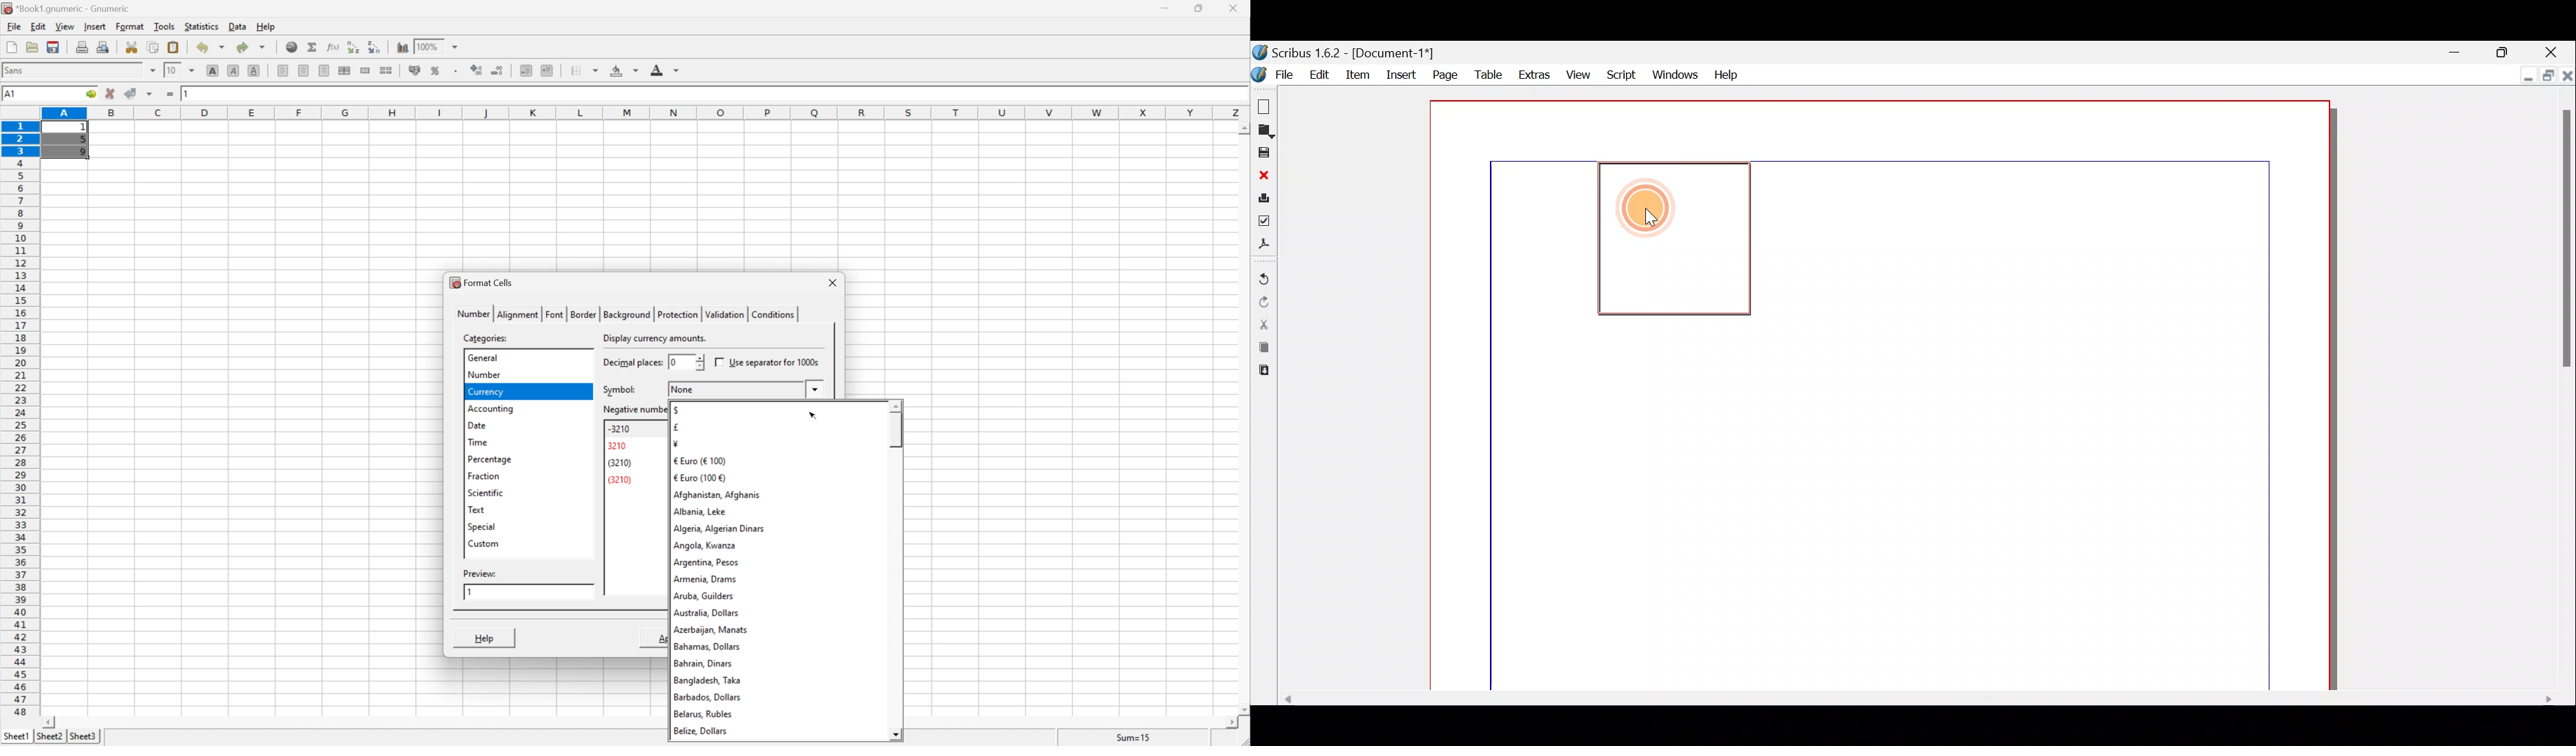  Describe the element at coordinates (2524, 76) in the screenshot. I see `Minimise` at that location.